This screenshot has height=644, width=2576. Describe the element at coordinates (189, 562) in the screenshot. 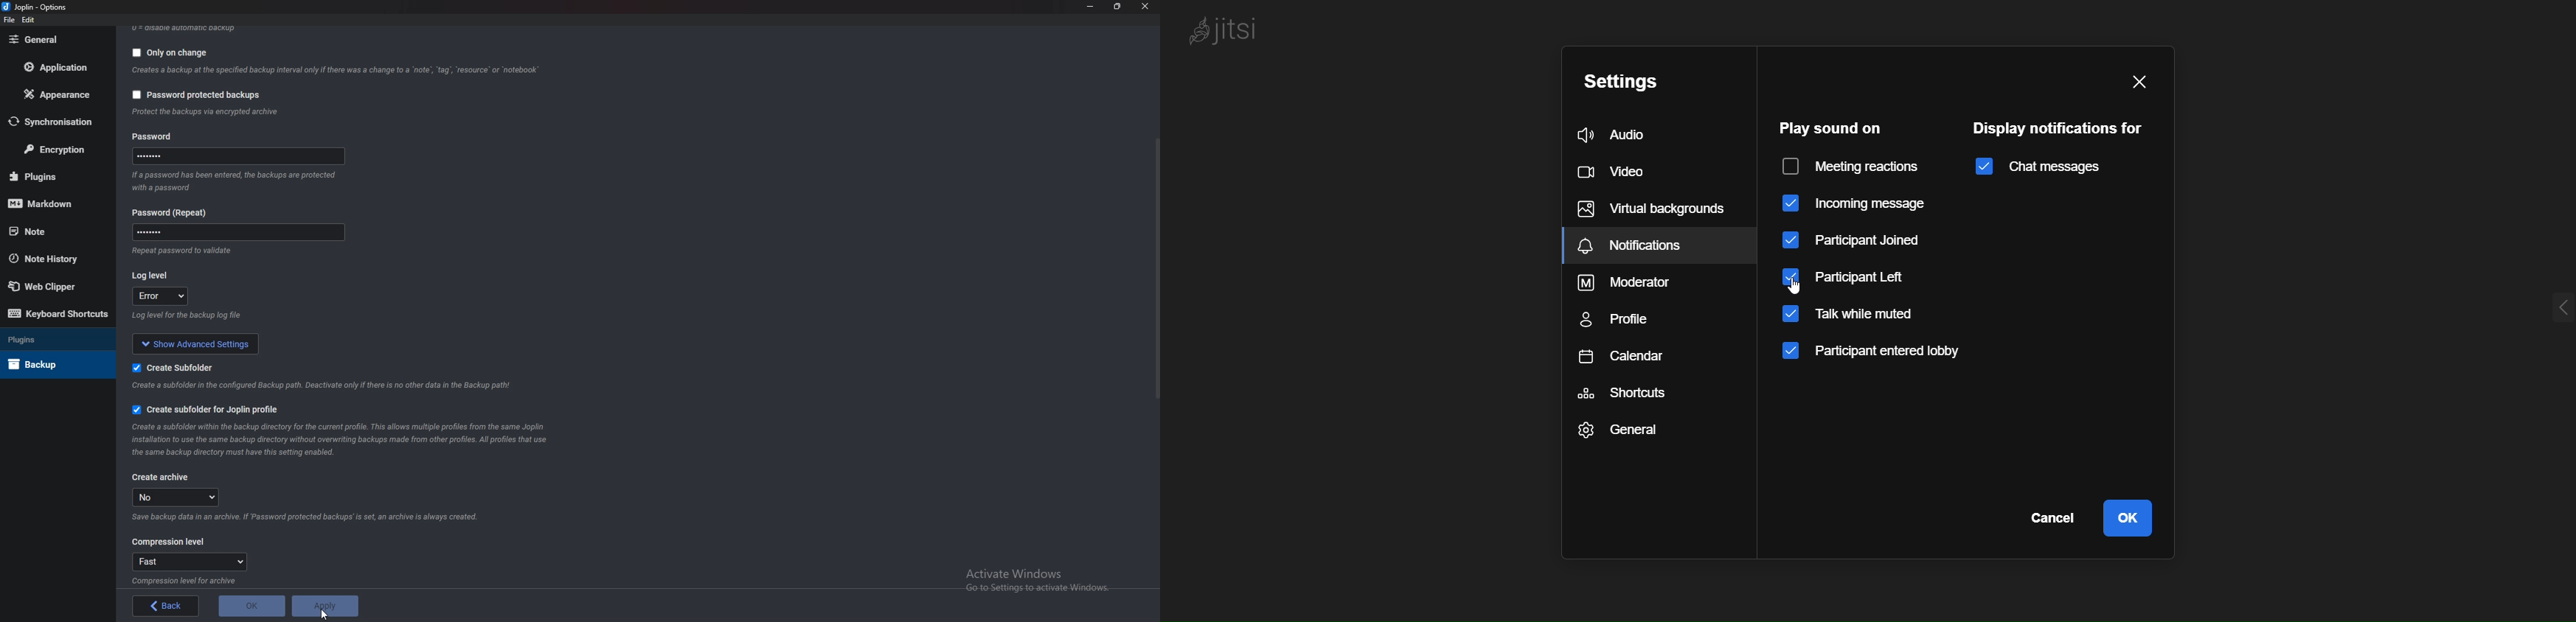

I see `Fast` at that location.